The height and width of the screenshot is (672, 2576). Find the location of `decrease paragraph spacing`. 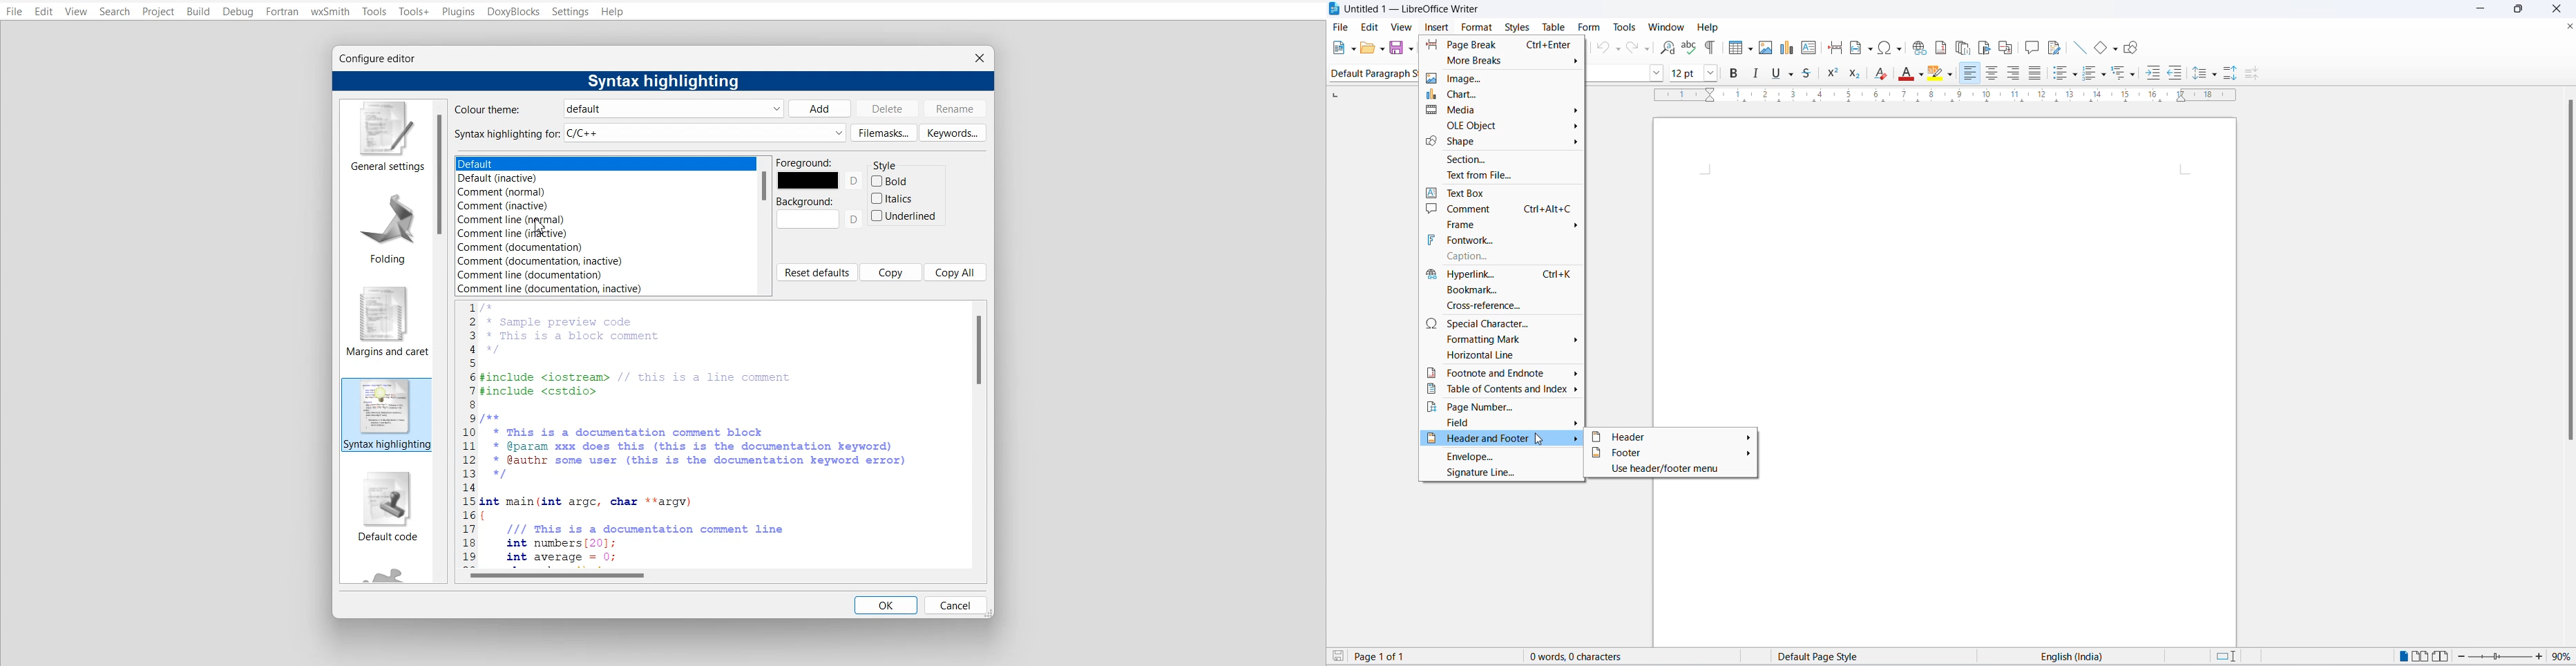

decrease paragraph spacing is located at coordinates (2253, 76).